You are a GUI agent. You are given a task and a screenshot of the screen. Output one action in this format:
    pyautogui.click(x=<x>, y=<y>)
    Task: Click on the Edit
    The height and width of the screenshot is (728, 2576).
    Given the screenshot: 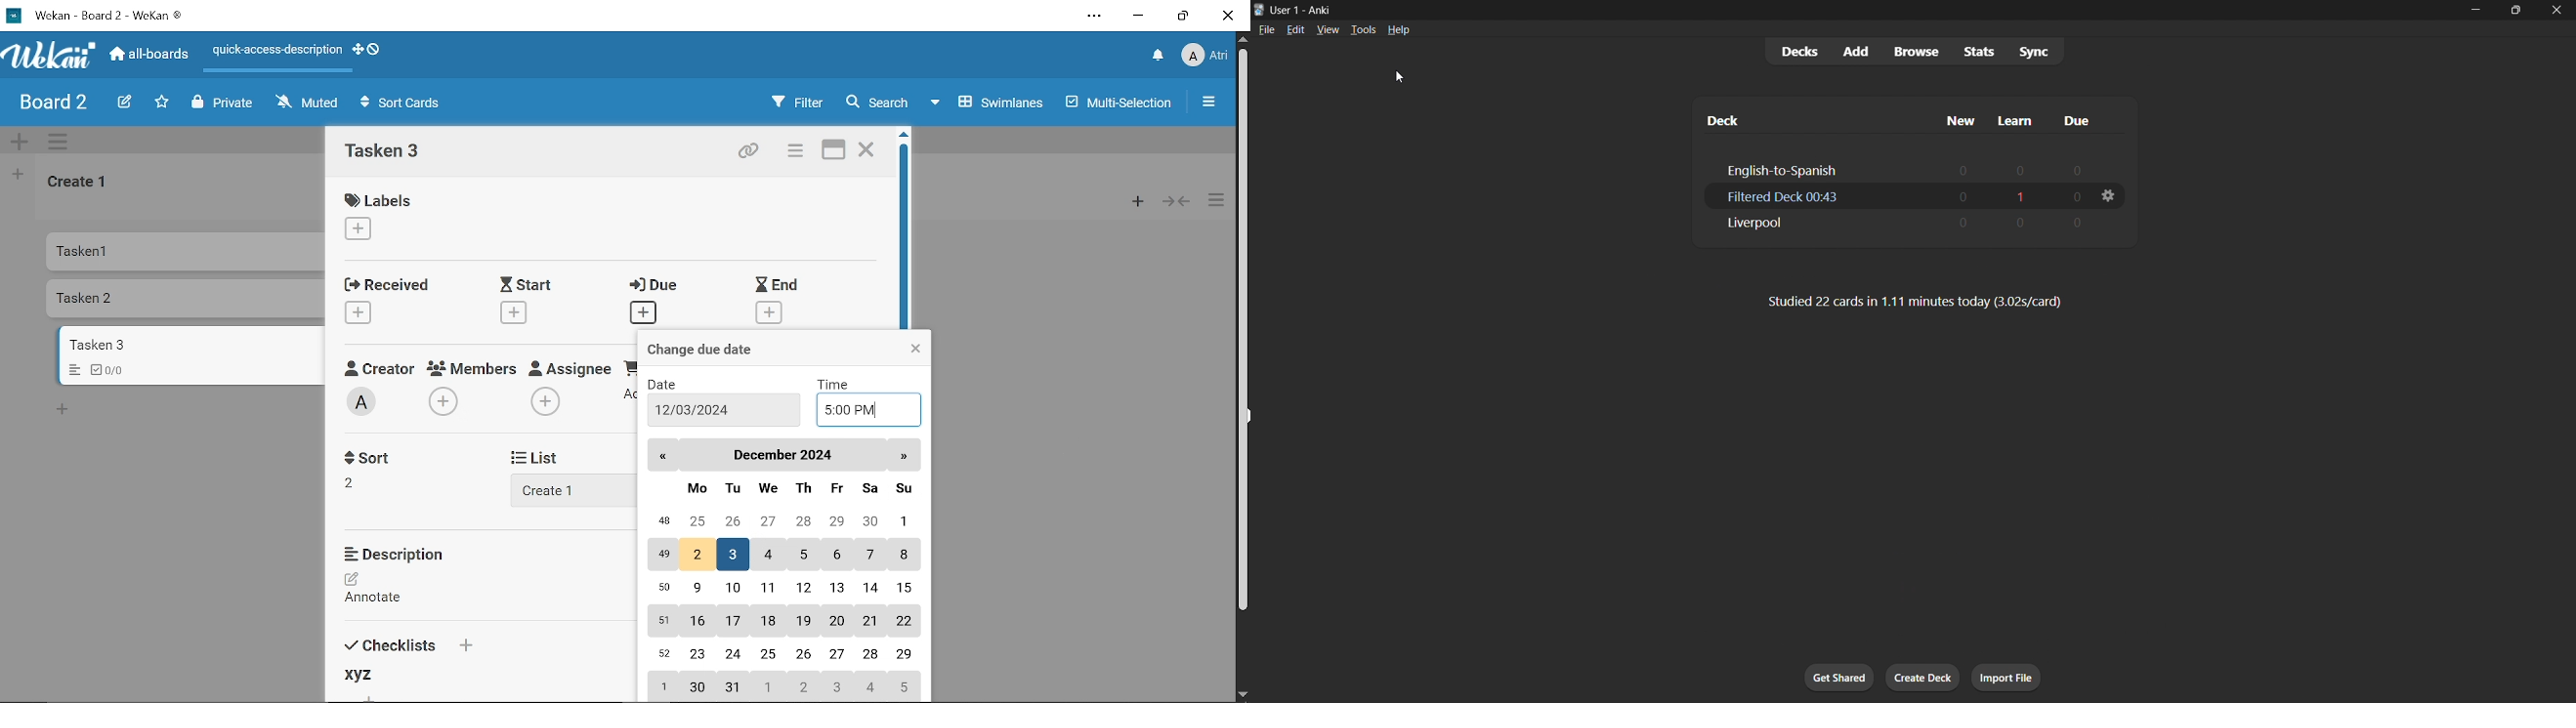 What is the action you would take?
    pyautogui.click(x=121, y=102)
    